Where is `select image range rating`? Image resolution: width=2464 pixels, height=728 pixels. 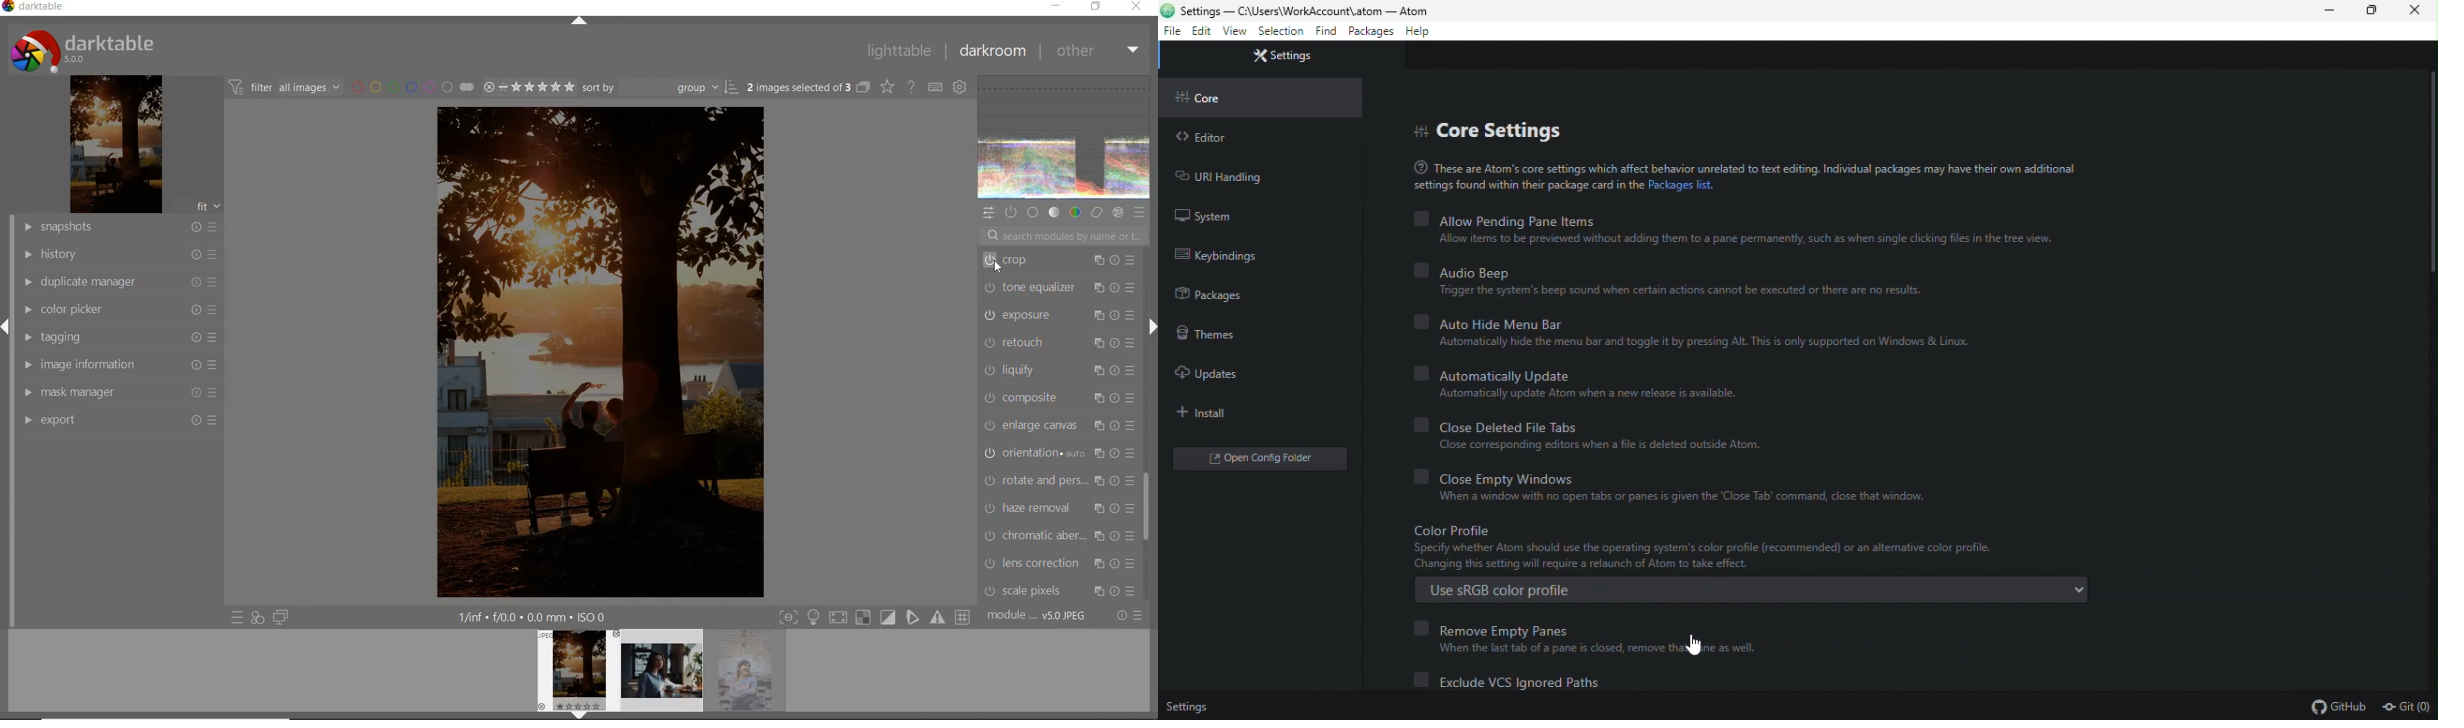 select image range rating is located at coordinates (527, 87).